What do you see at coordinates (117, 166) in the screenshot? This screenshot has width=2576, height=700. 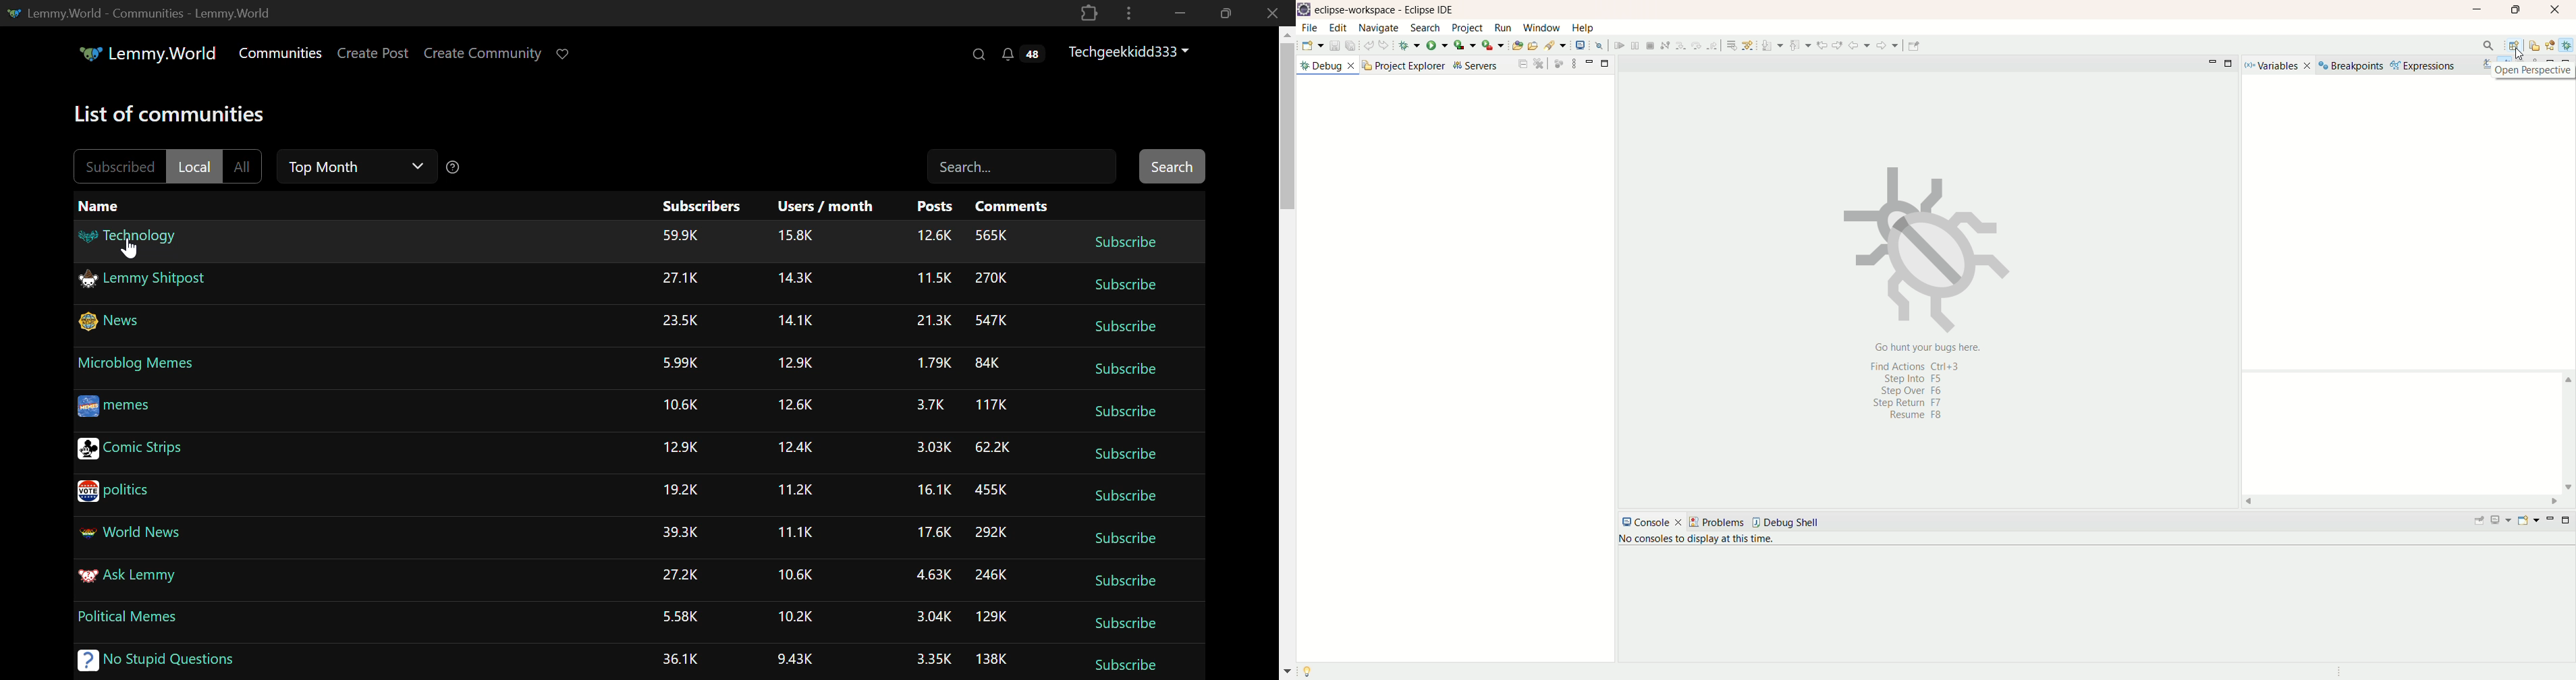 I see `Subscribed ` at bounding box center [117, 166].